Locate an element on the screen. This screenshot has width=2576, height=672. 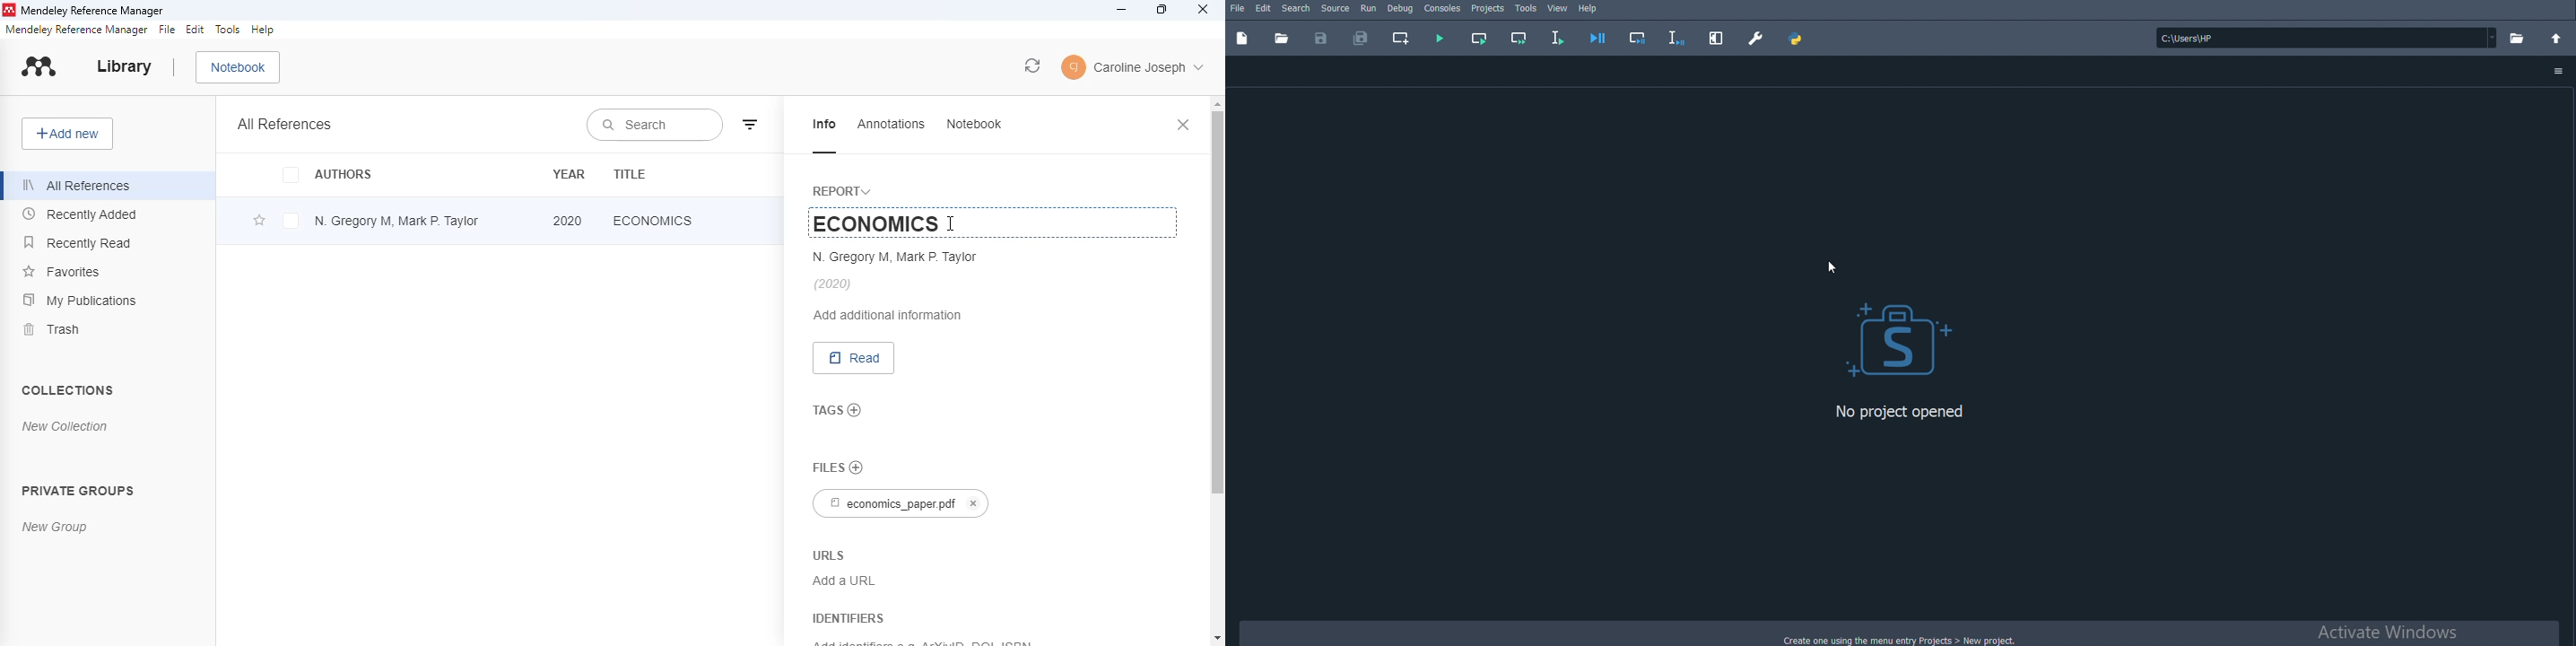
URLS is located at coordinates (828, 554).